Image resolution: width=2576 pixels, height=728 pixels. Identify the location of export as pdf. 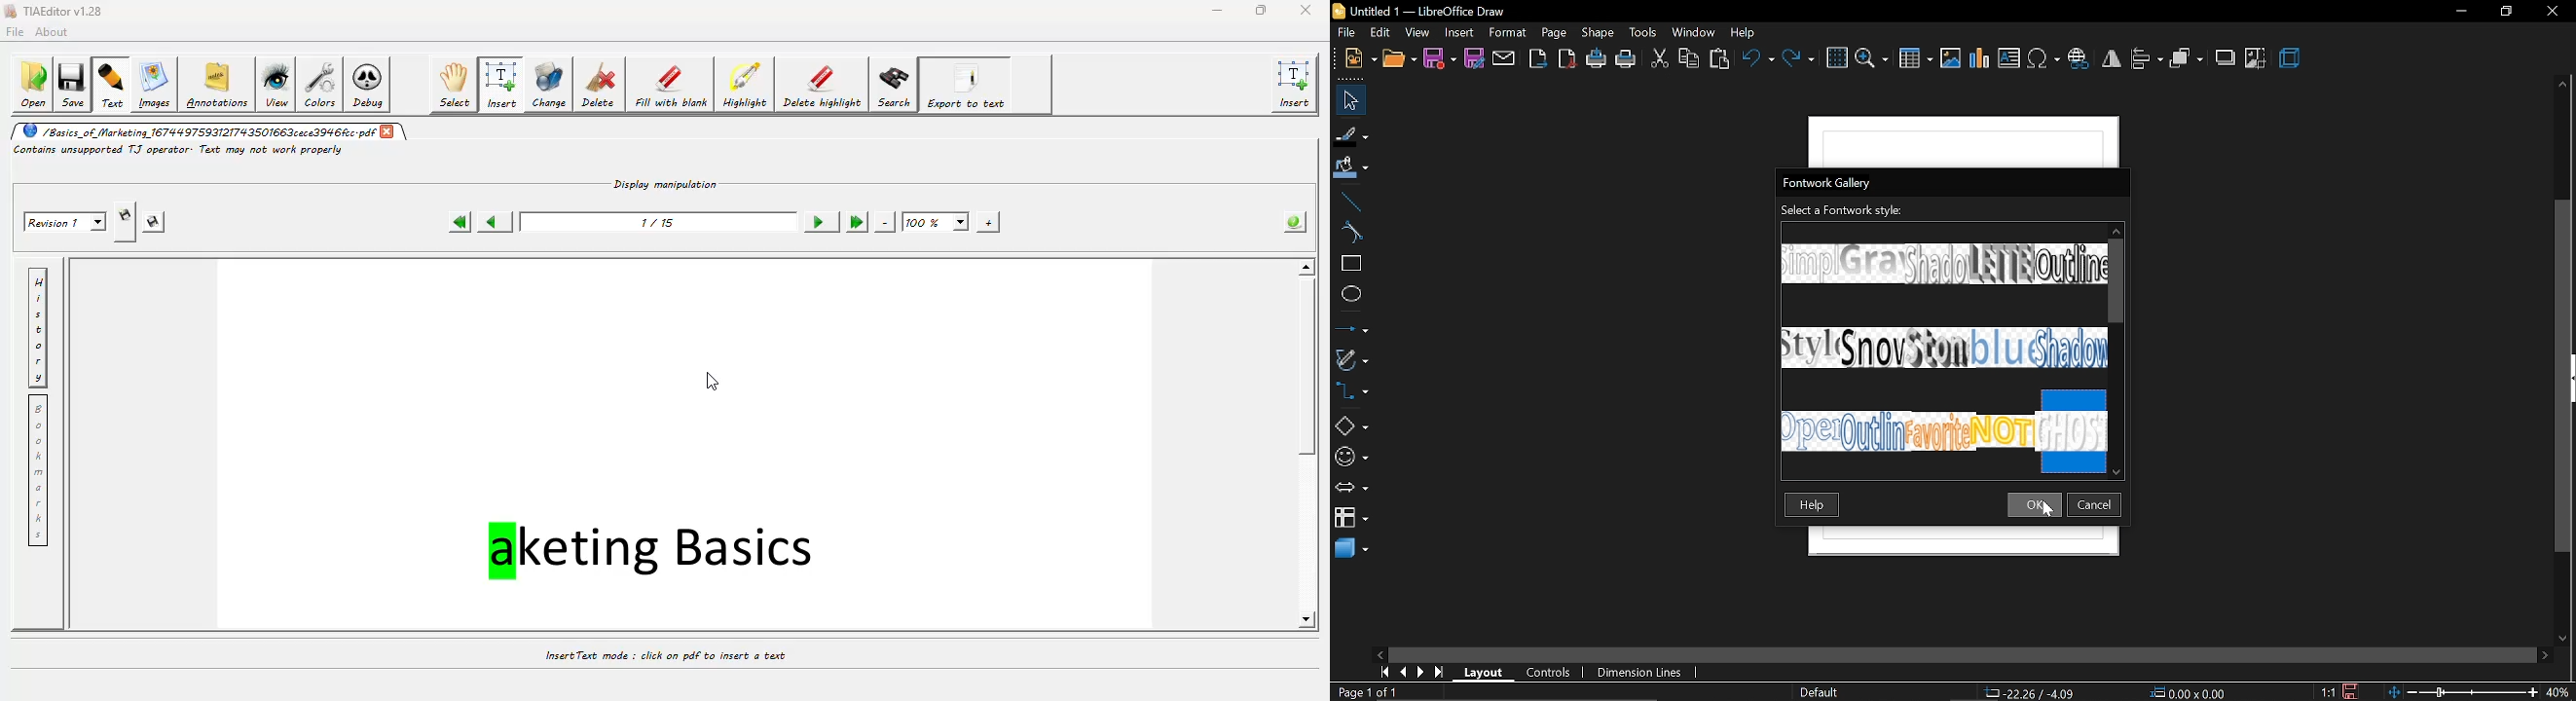
(1567, 59).